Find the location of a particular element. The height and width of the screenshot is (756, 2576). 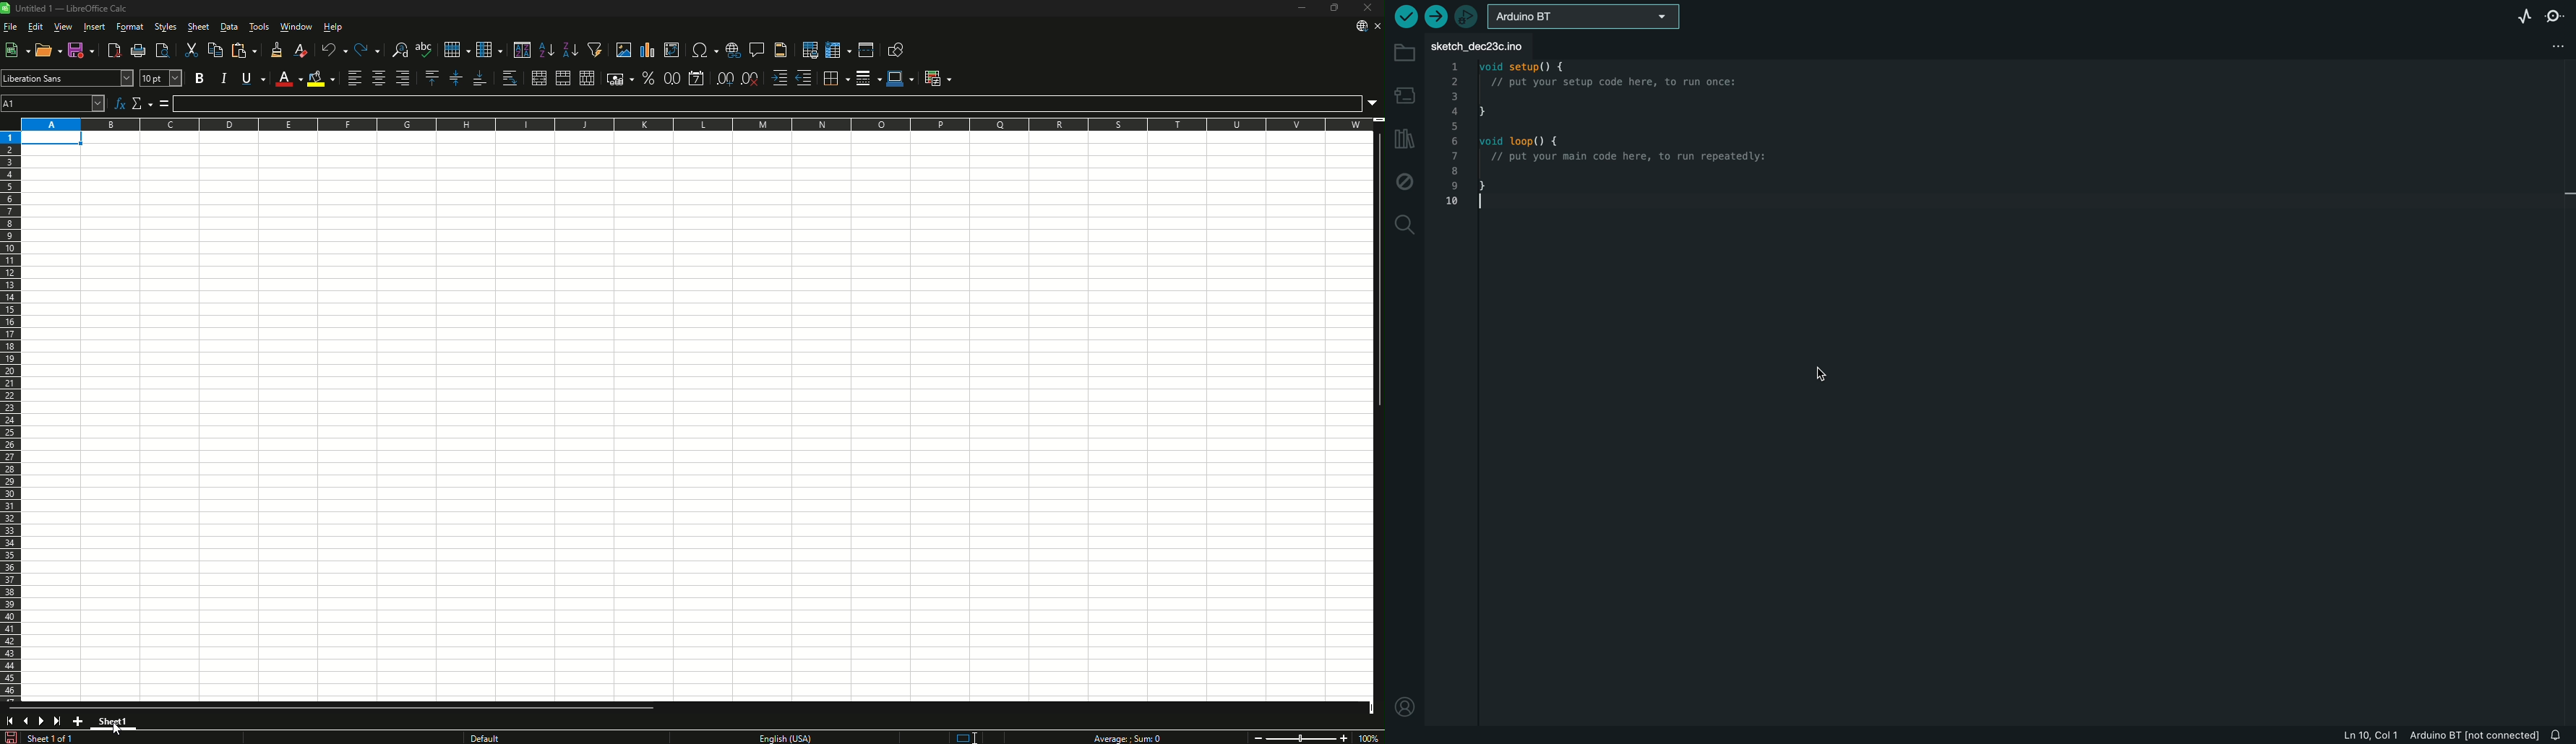

Italic is located at coordinates (223, 78).